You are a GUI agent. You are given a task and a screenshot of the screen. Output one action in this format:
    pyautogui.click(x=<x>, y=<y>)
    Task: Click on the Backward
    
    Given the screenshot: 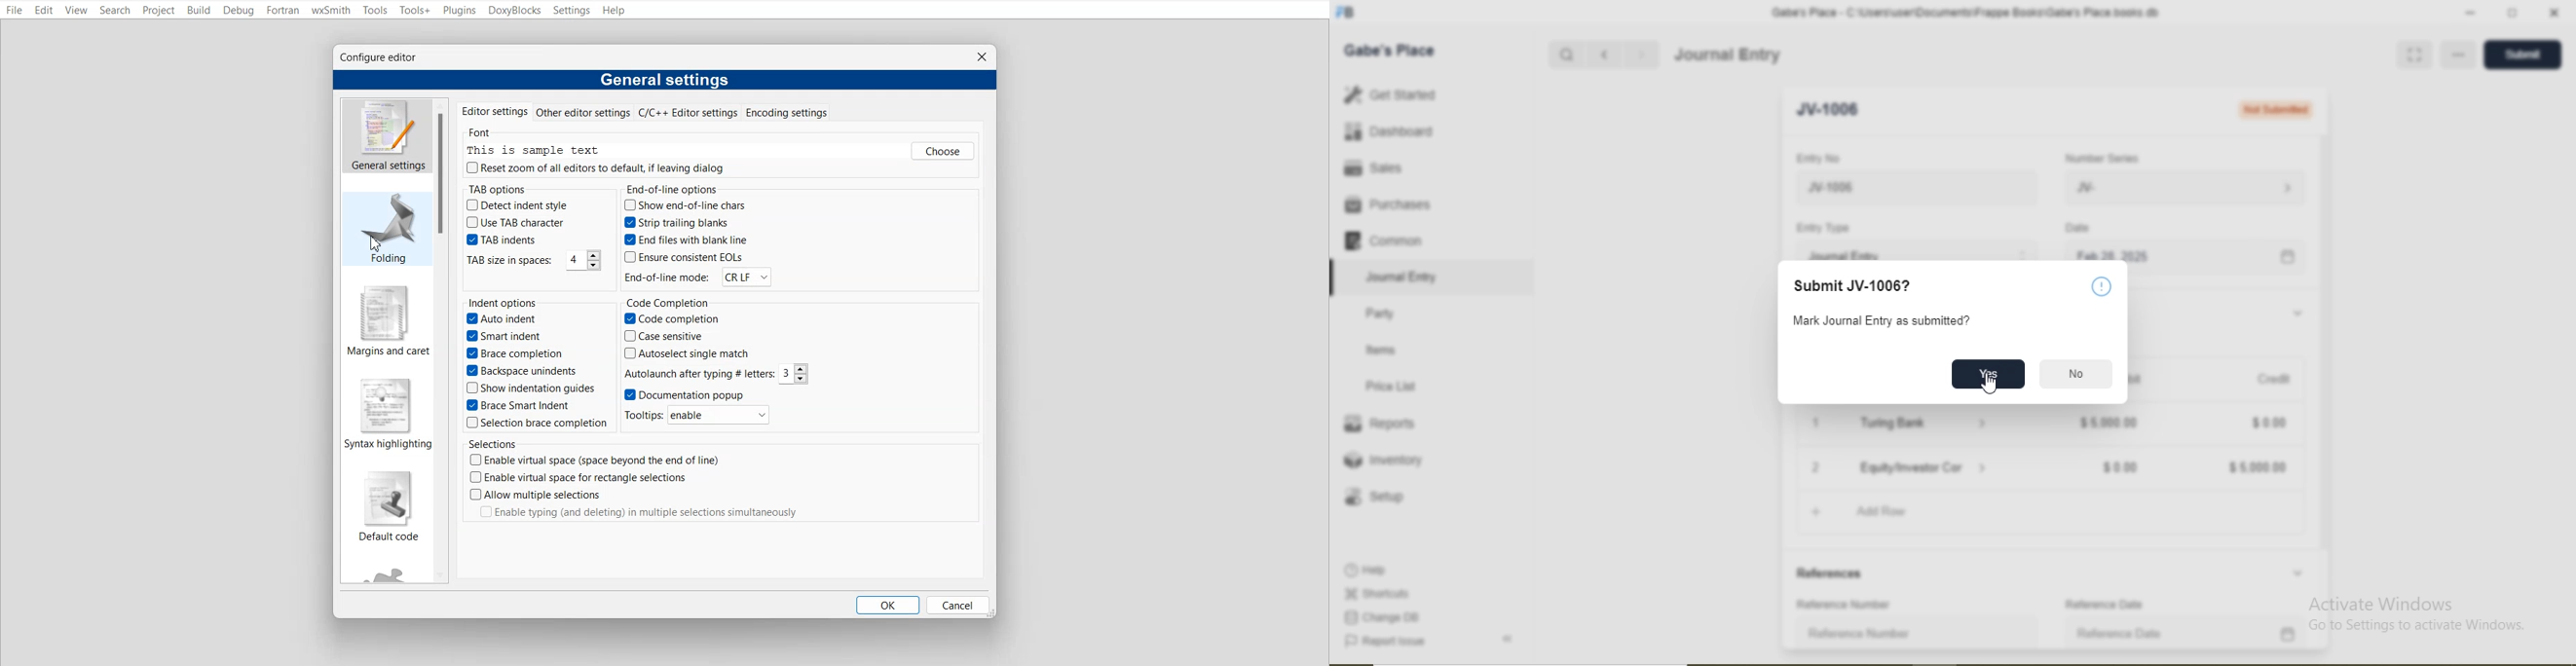 What is the action you would take?
    pyautogui.click(x=1604, y=56)
    